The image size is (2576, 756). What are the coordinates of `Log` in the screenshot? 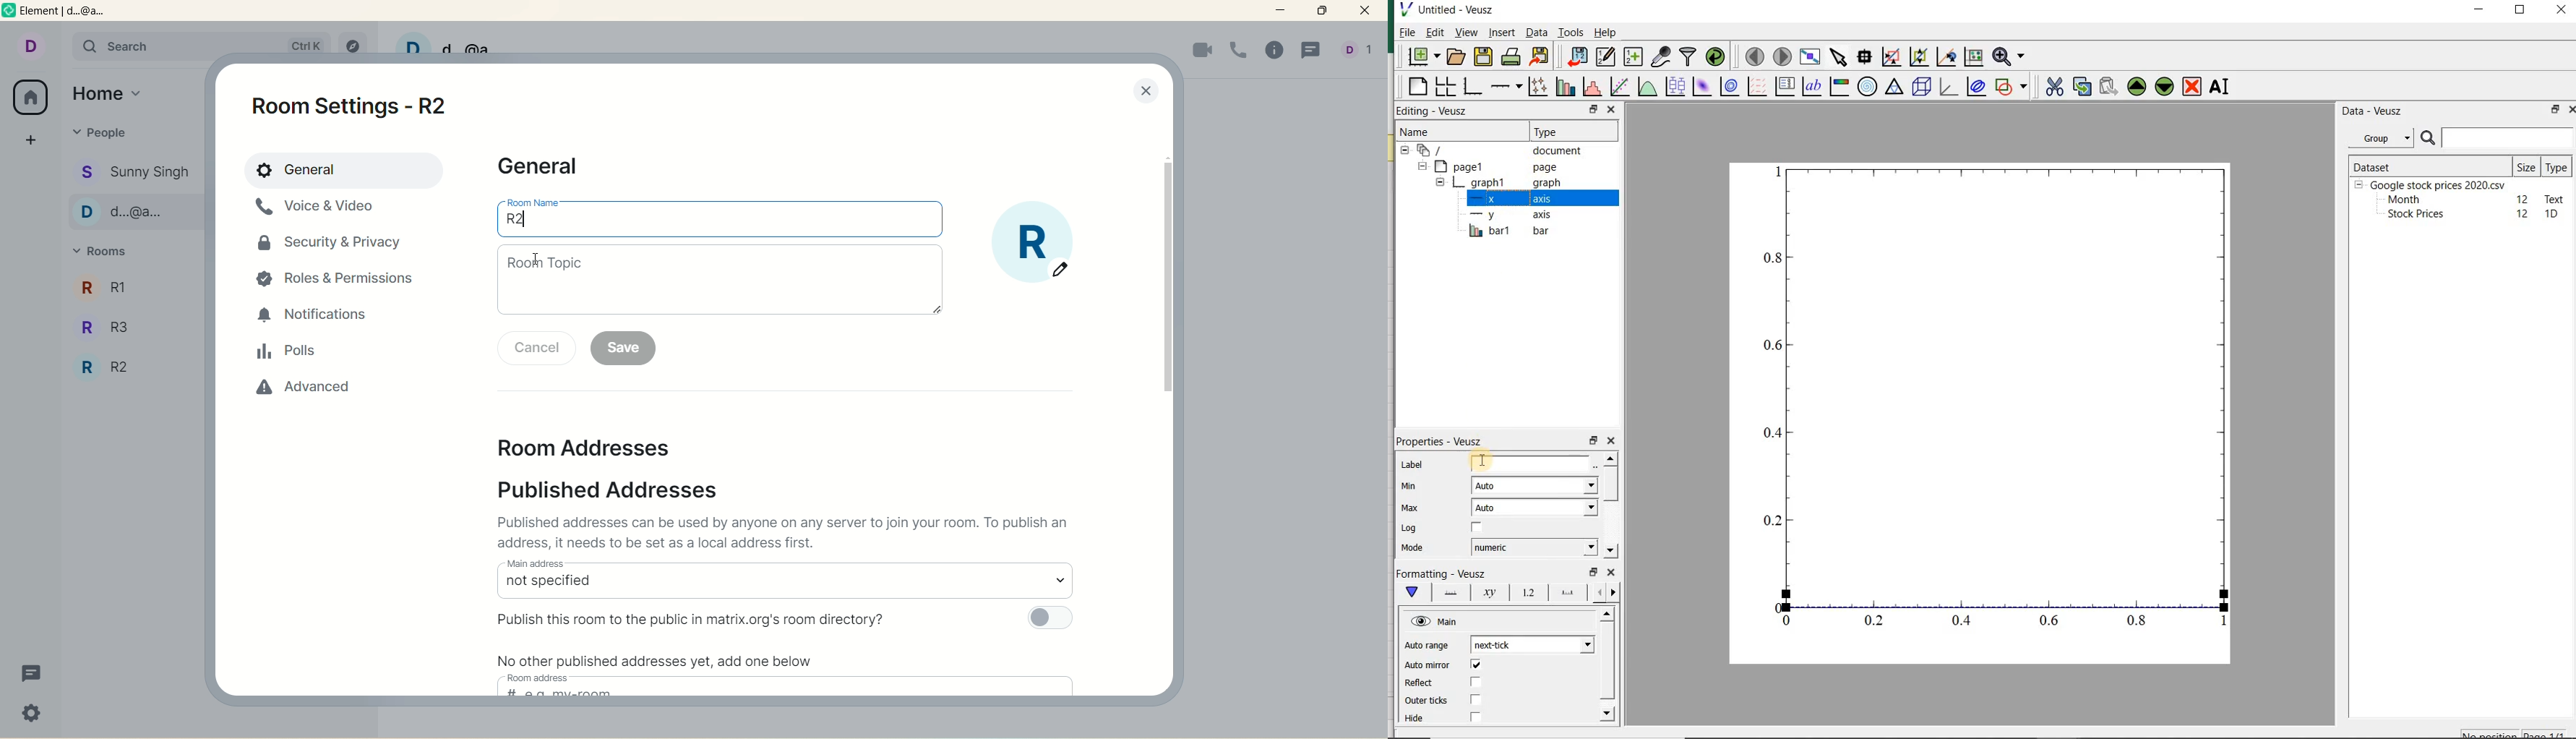 It's located at (1408, 528).